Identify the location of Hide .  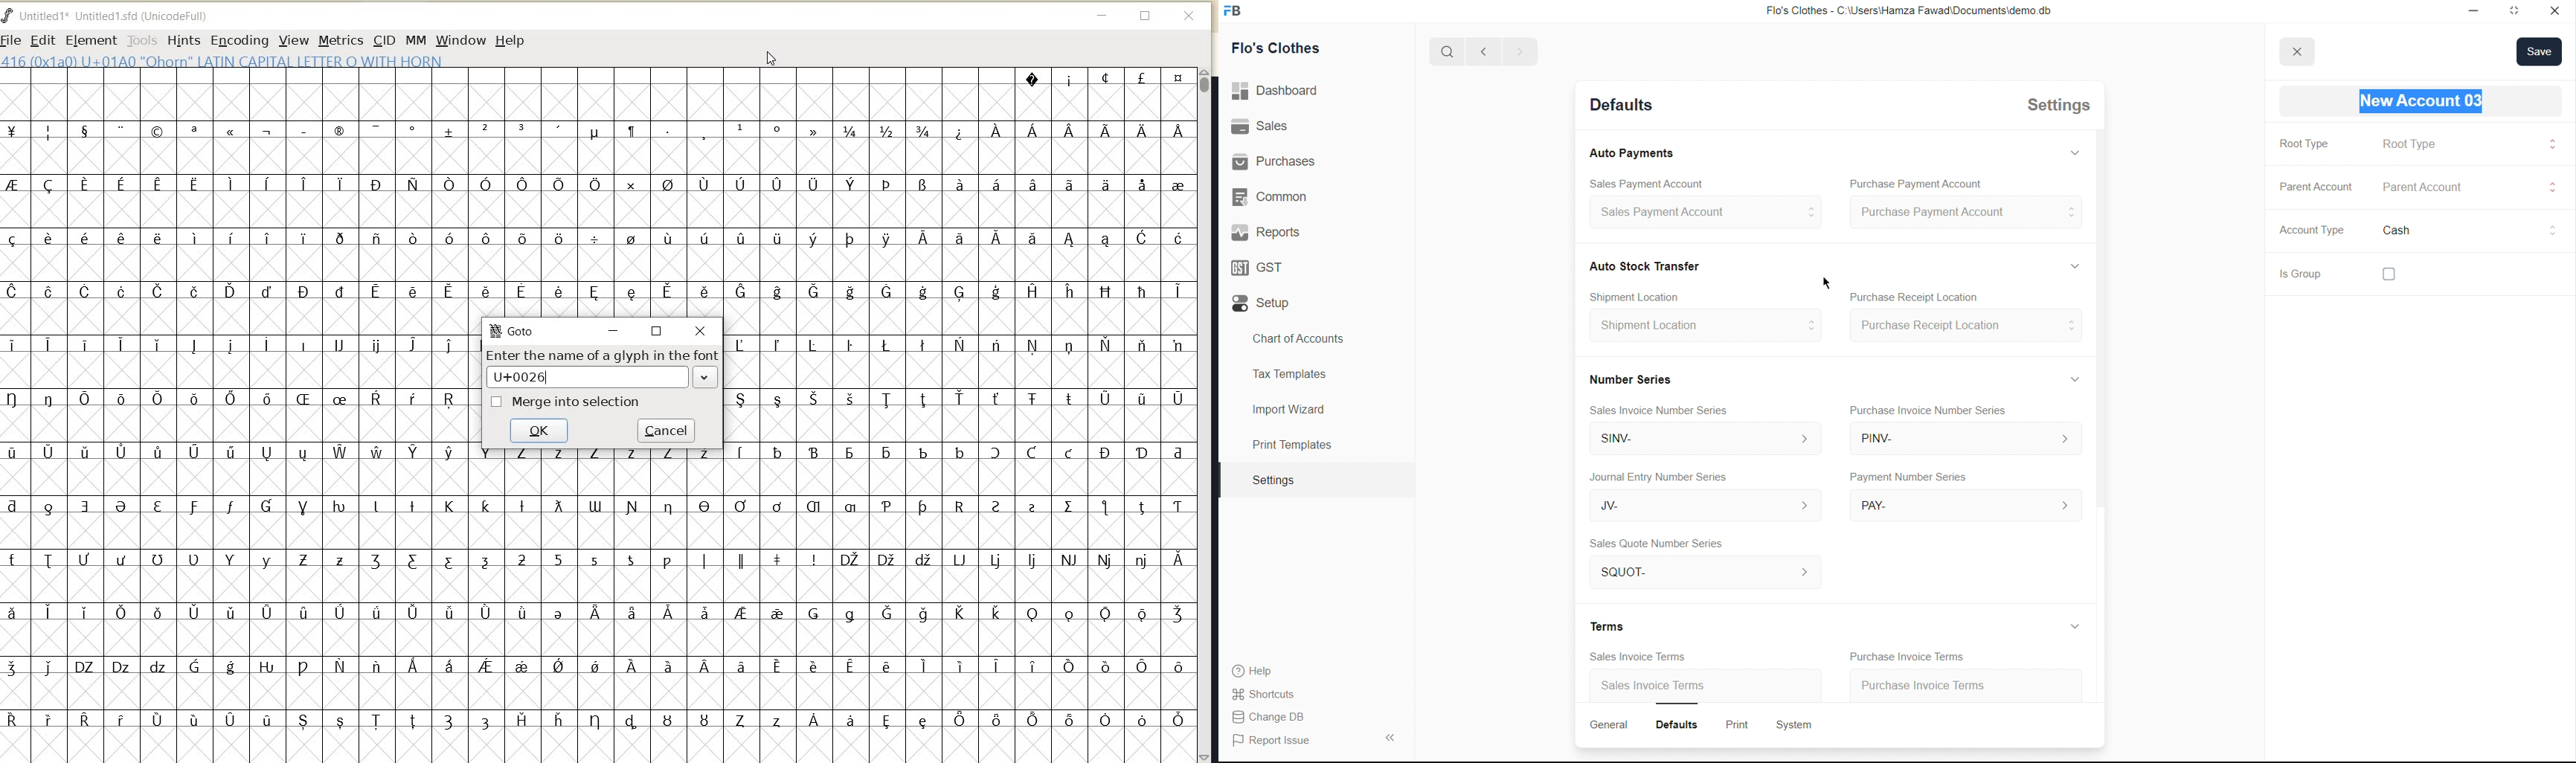
(2074, 151).